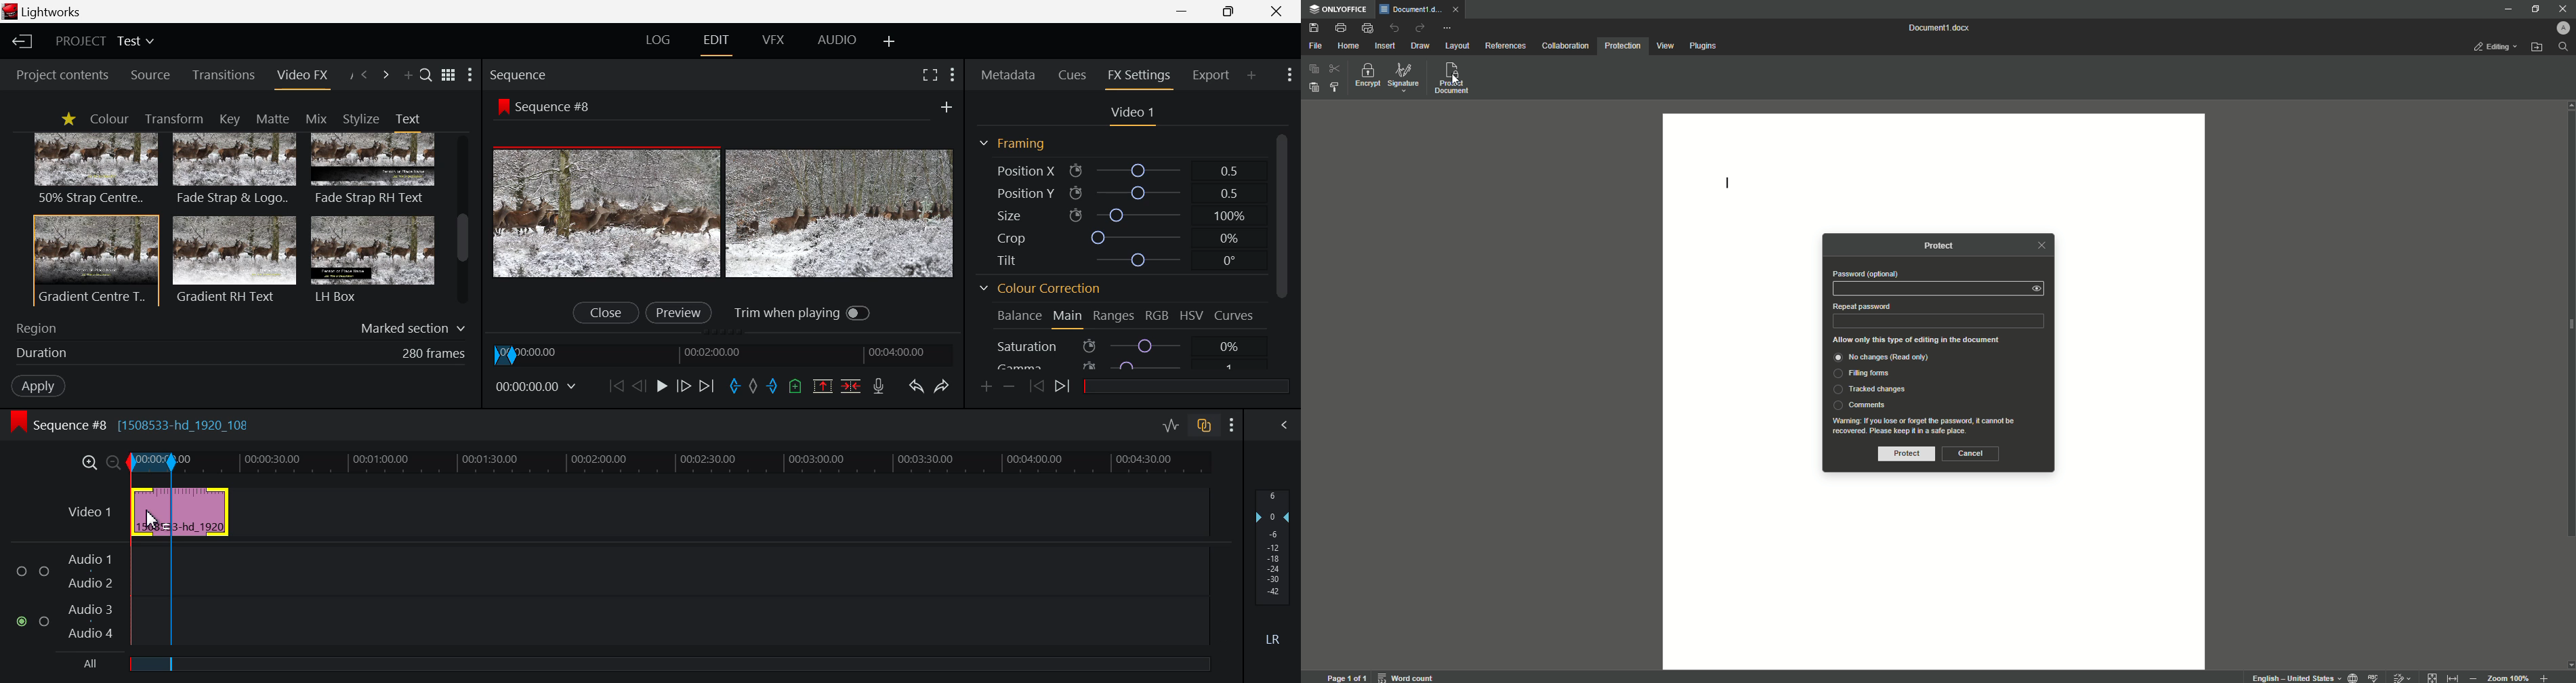  Describe the element at coordinates (1113, 319) in the screenshot. I see `Ranges` at that location.